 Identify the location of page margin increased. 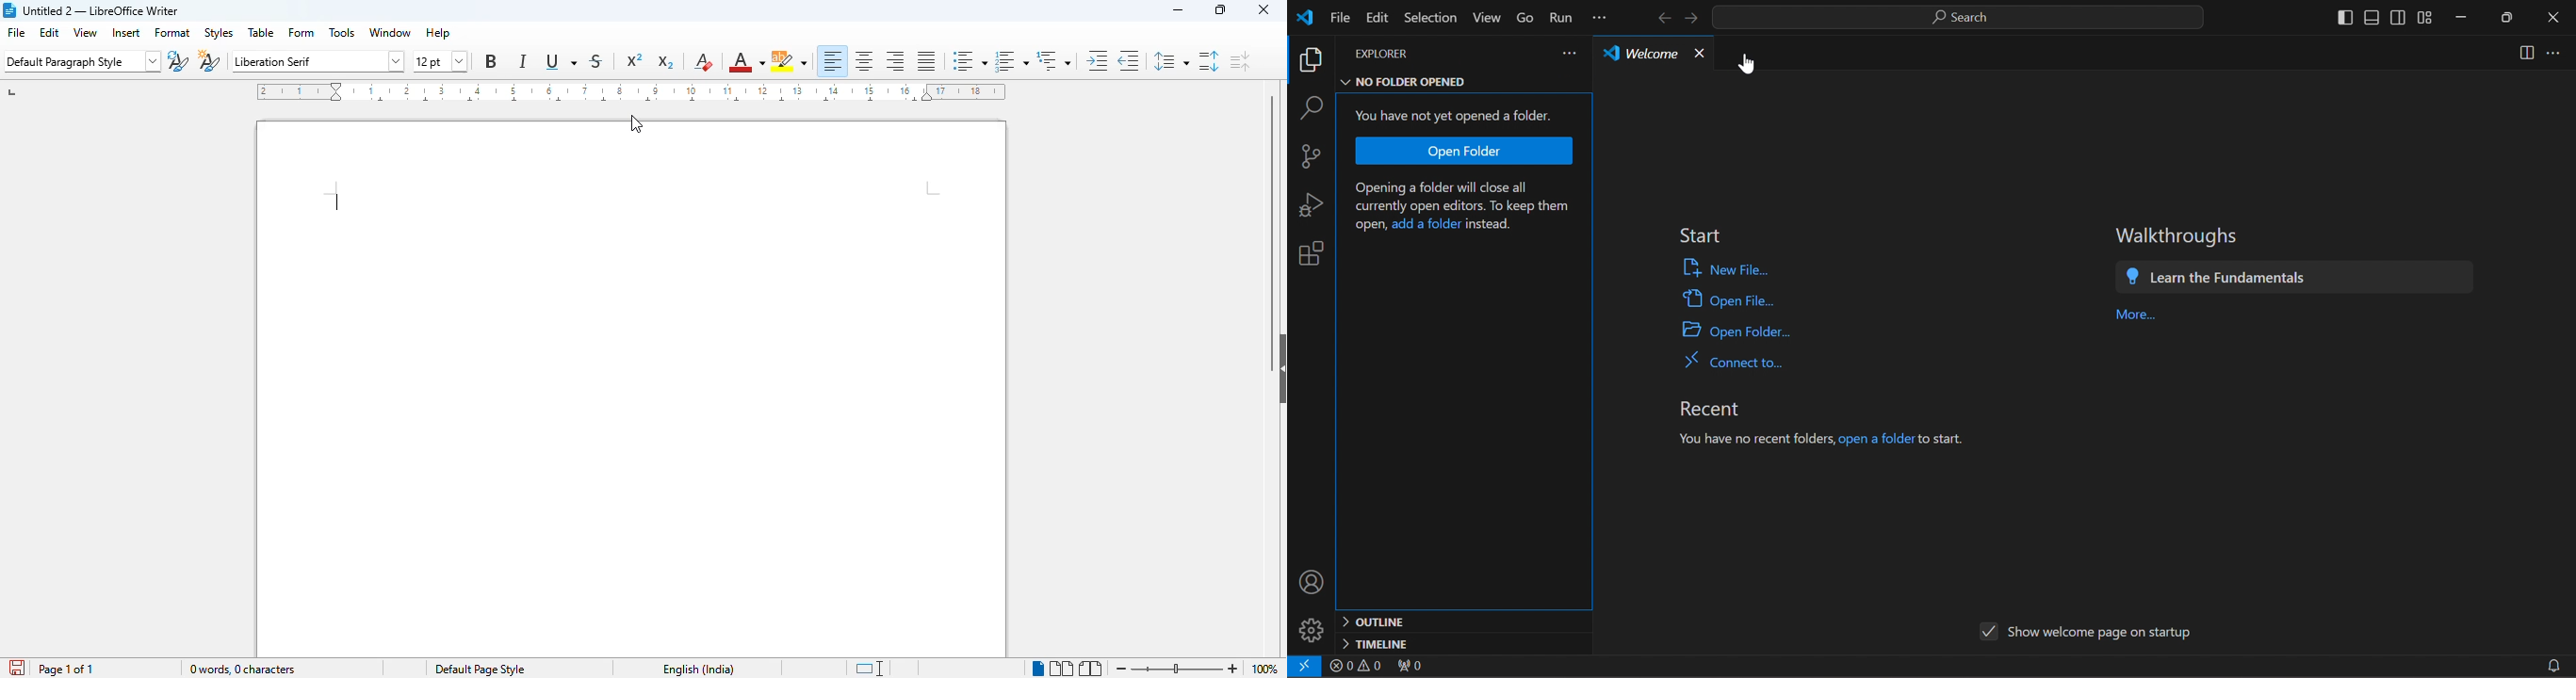
(936, 188).